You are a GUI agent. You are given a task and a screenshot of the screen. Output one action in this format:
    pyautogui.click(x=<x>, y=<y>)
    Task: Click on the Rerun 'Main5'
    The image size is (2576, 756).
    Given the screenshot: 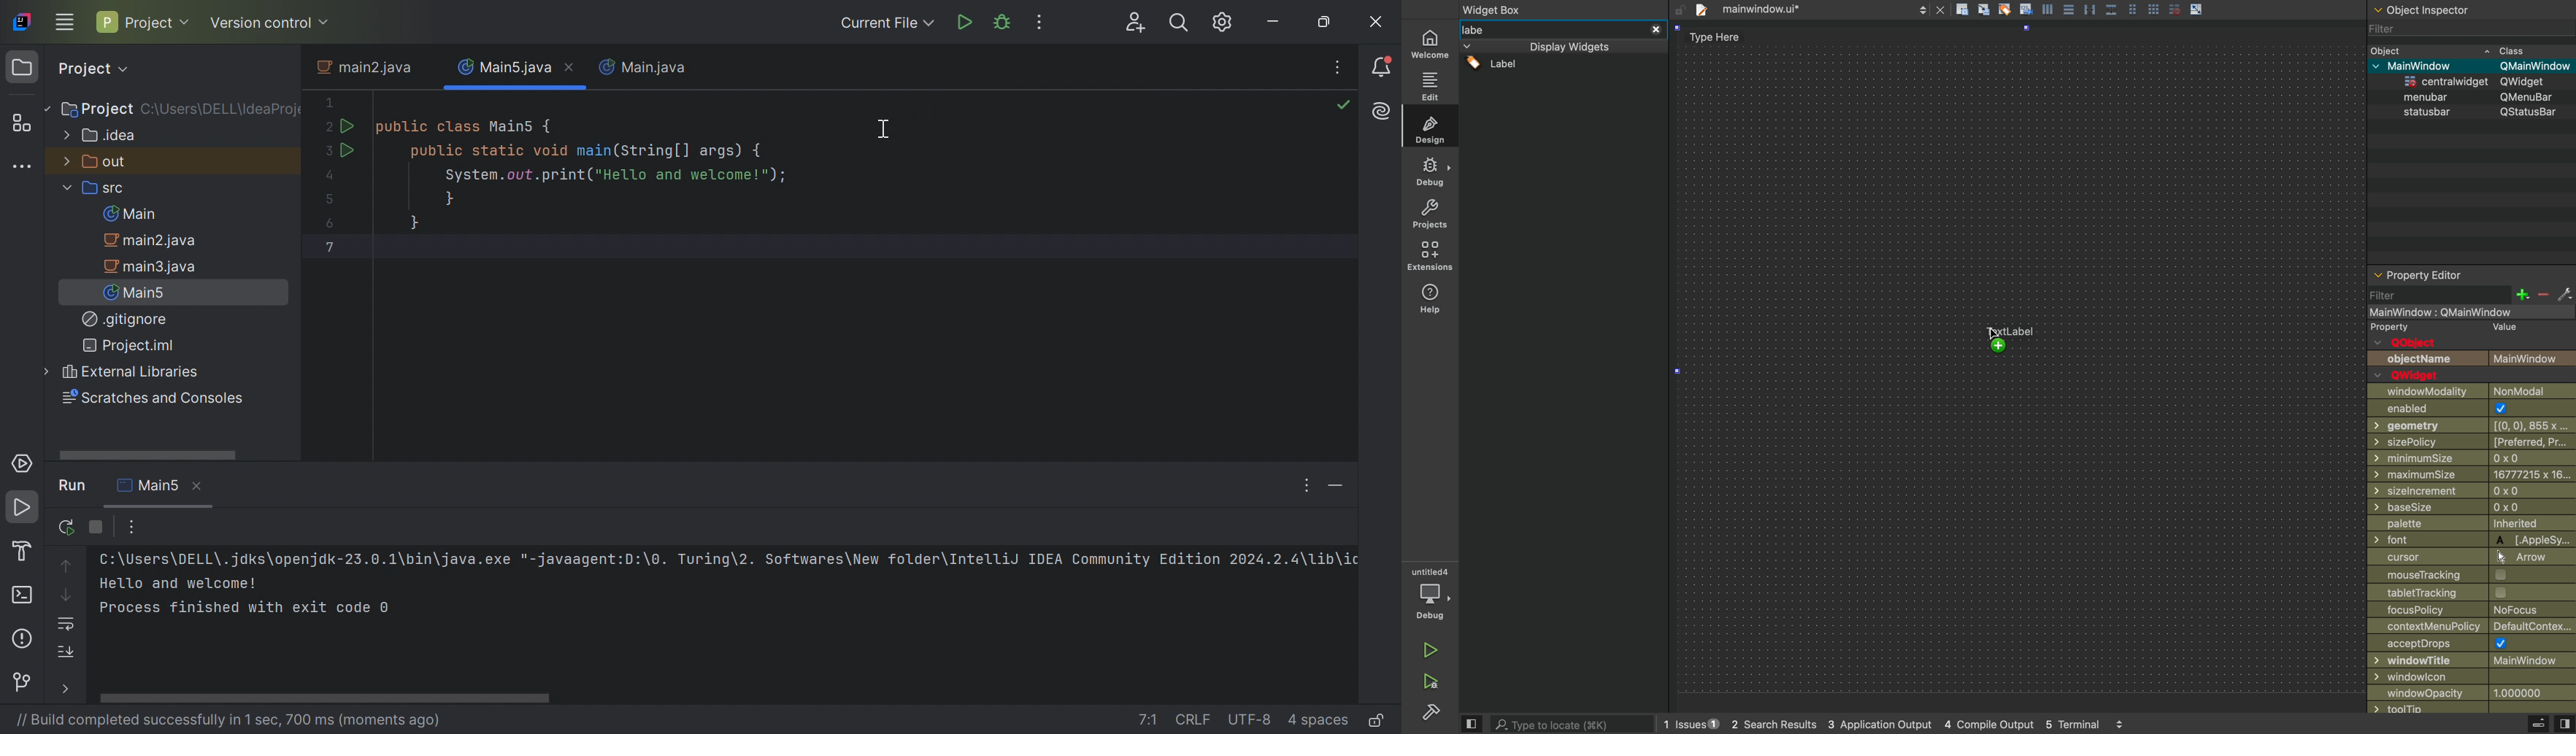 What is the action you would take?
    pyautogui.click(x=68, y=527)
    